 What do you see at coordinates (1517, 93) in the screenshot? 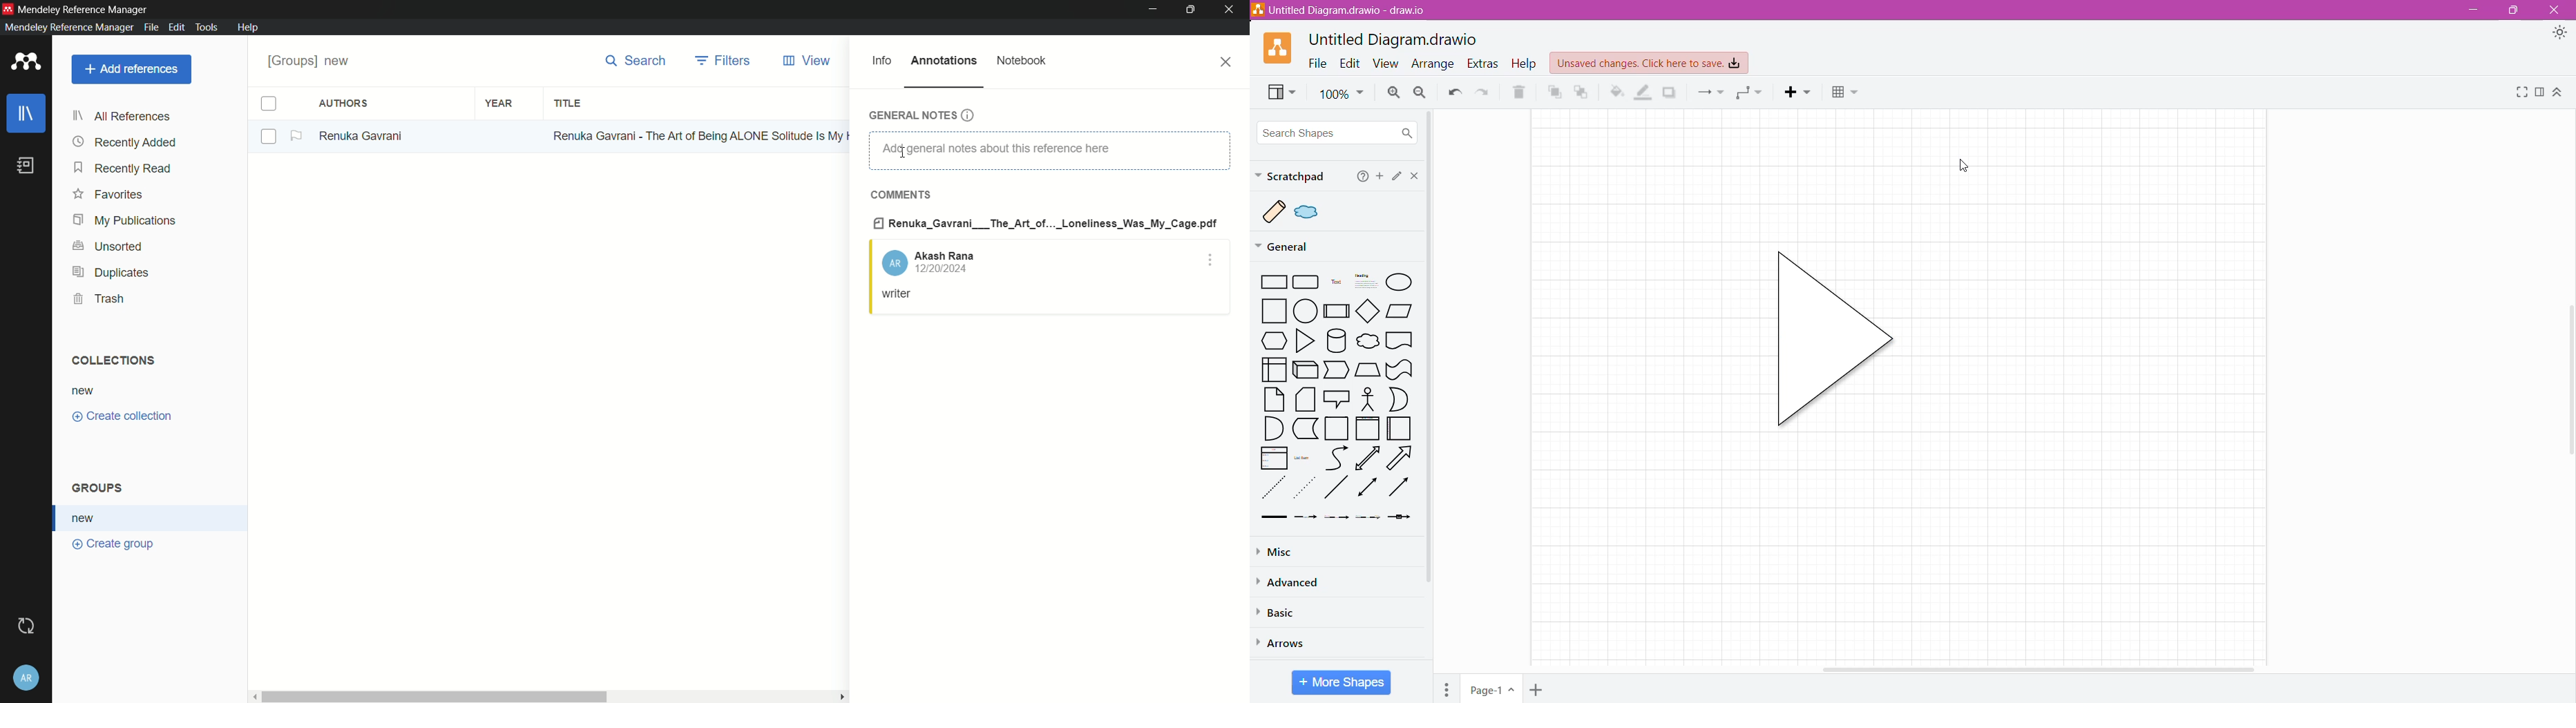
I see `Delete` at bounding box center [1517, 93].